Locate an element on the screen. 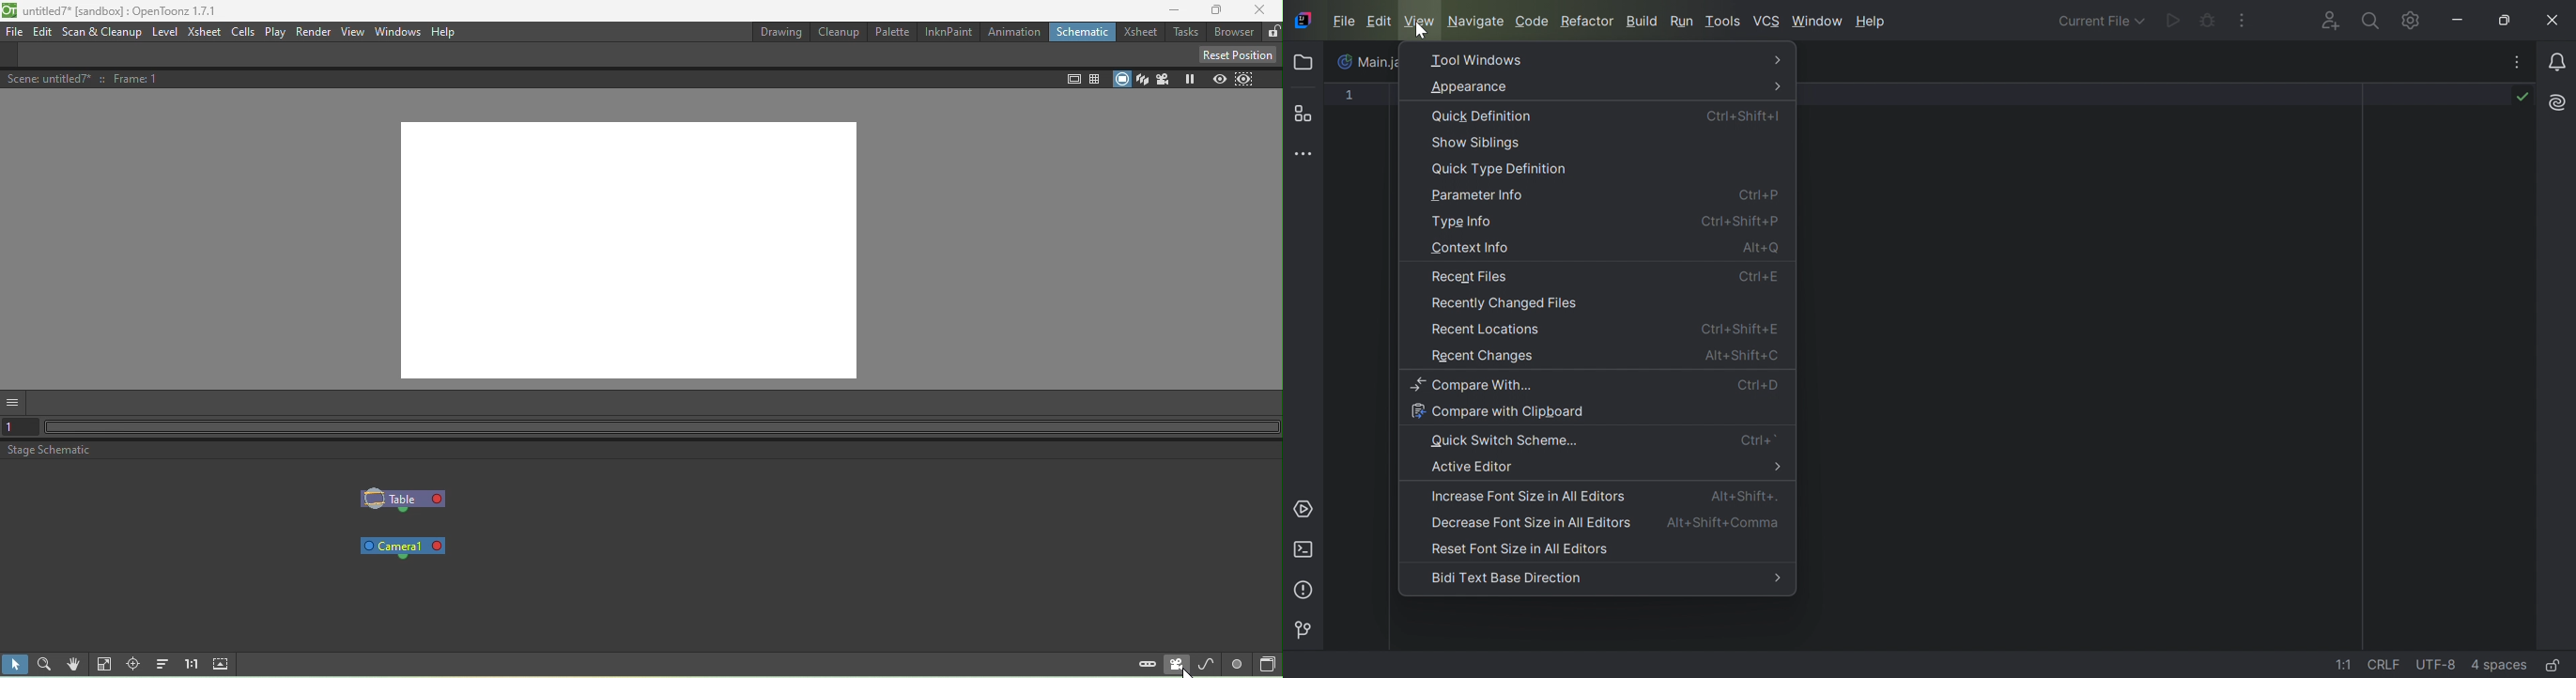 This screenshot has height=700, width=2576. Ctrl+Shift+E is located at coordinates (1743, 330).